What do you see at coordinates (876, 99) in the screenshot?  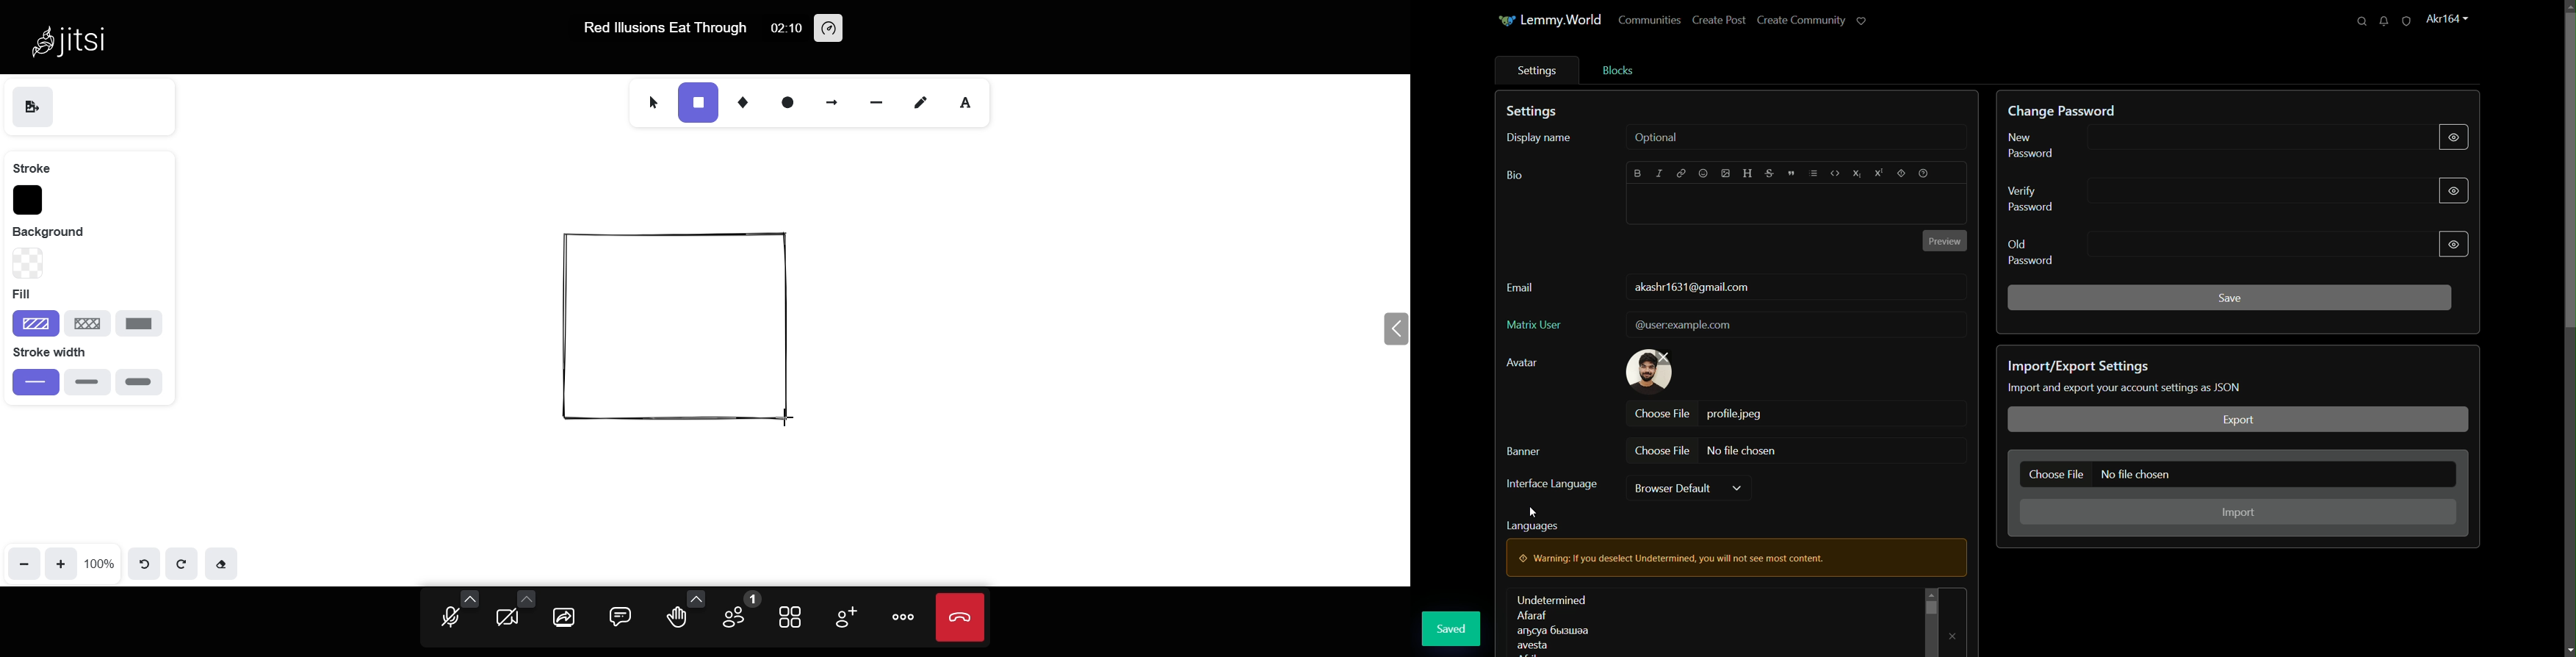 I see `line` at bounding box center [876, 99].